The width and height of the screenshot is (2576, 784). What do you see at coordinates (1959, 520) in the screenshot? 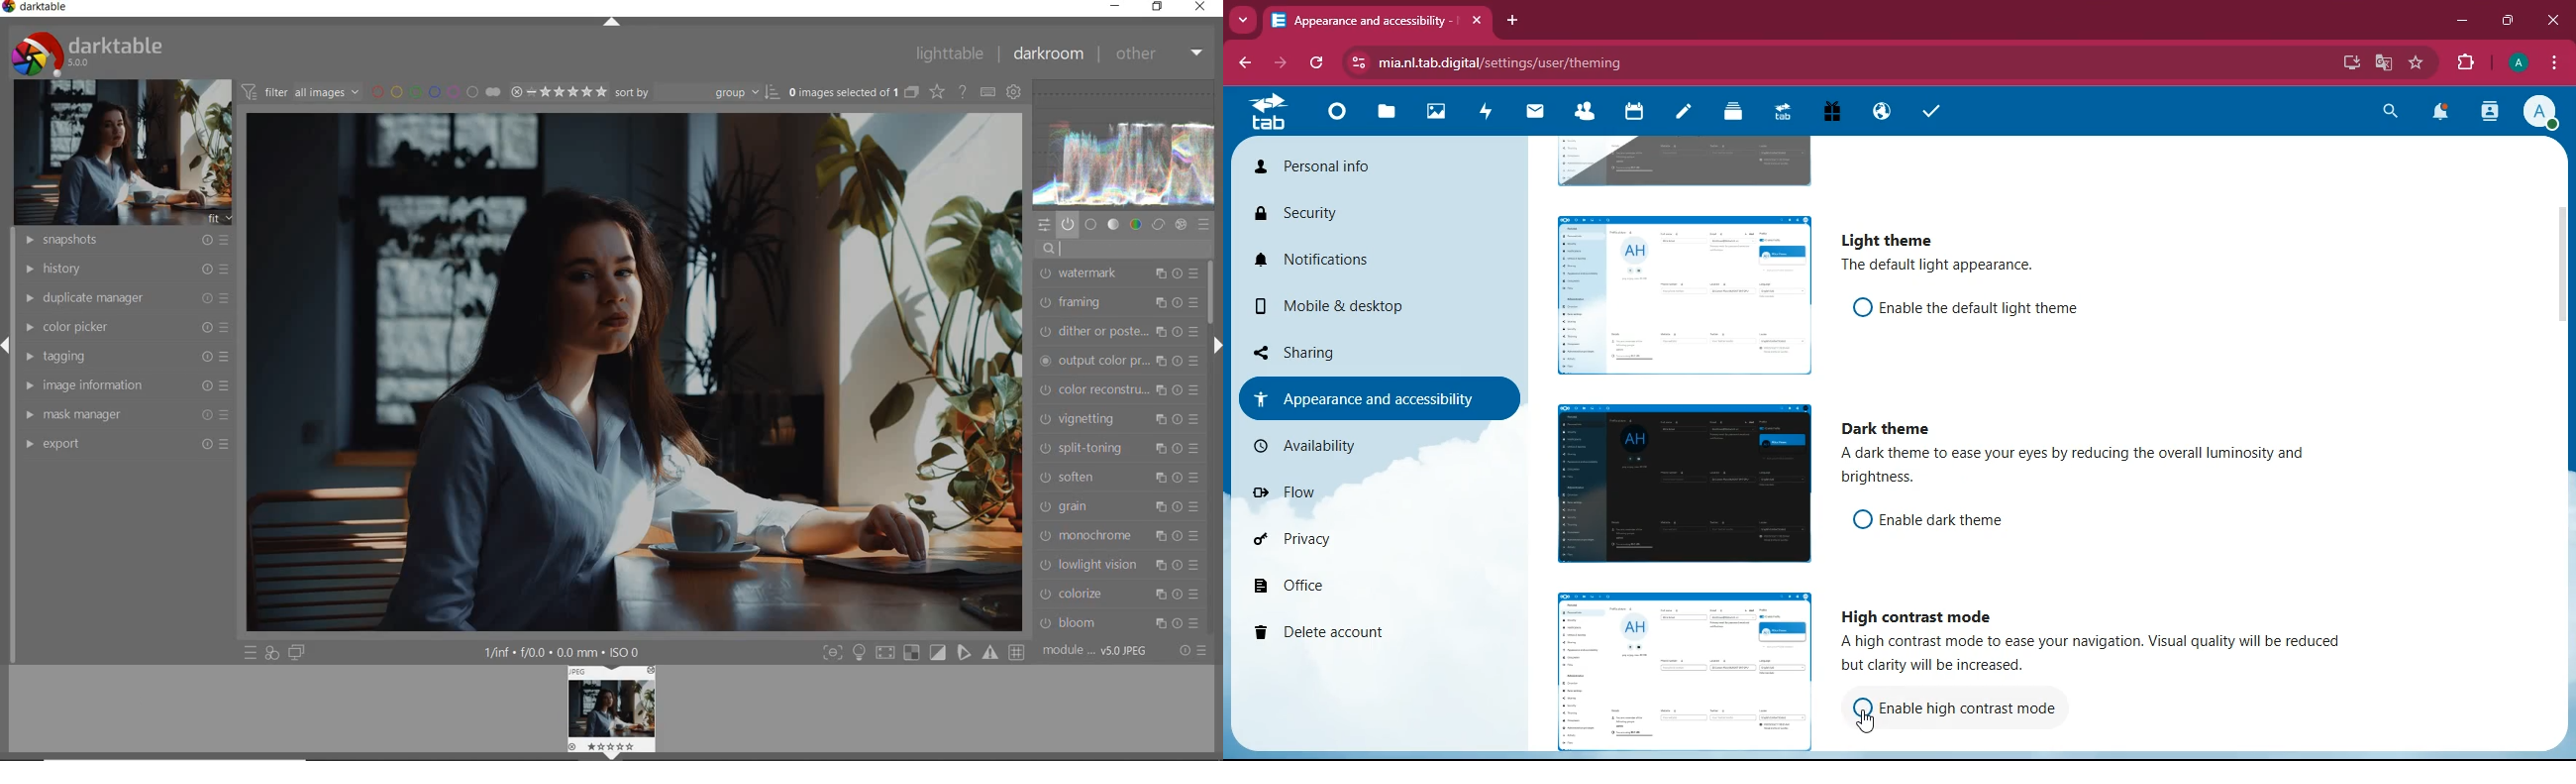
I see `enable` at bounding box center [1959, 520].